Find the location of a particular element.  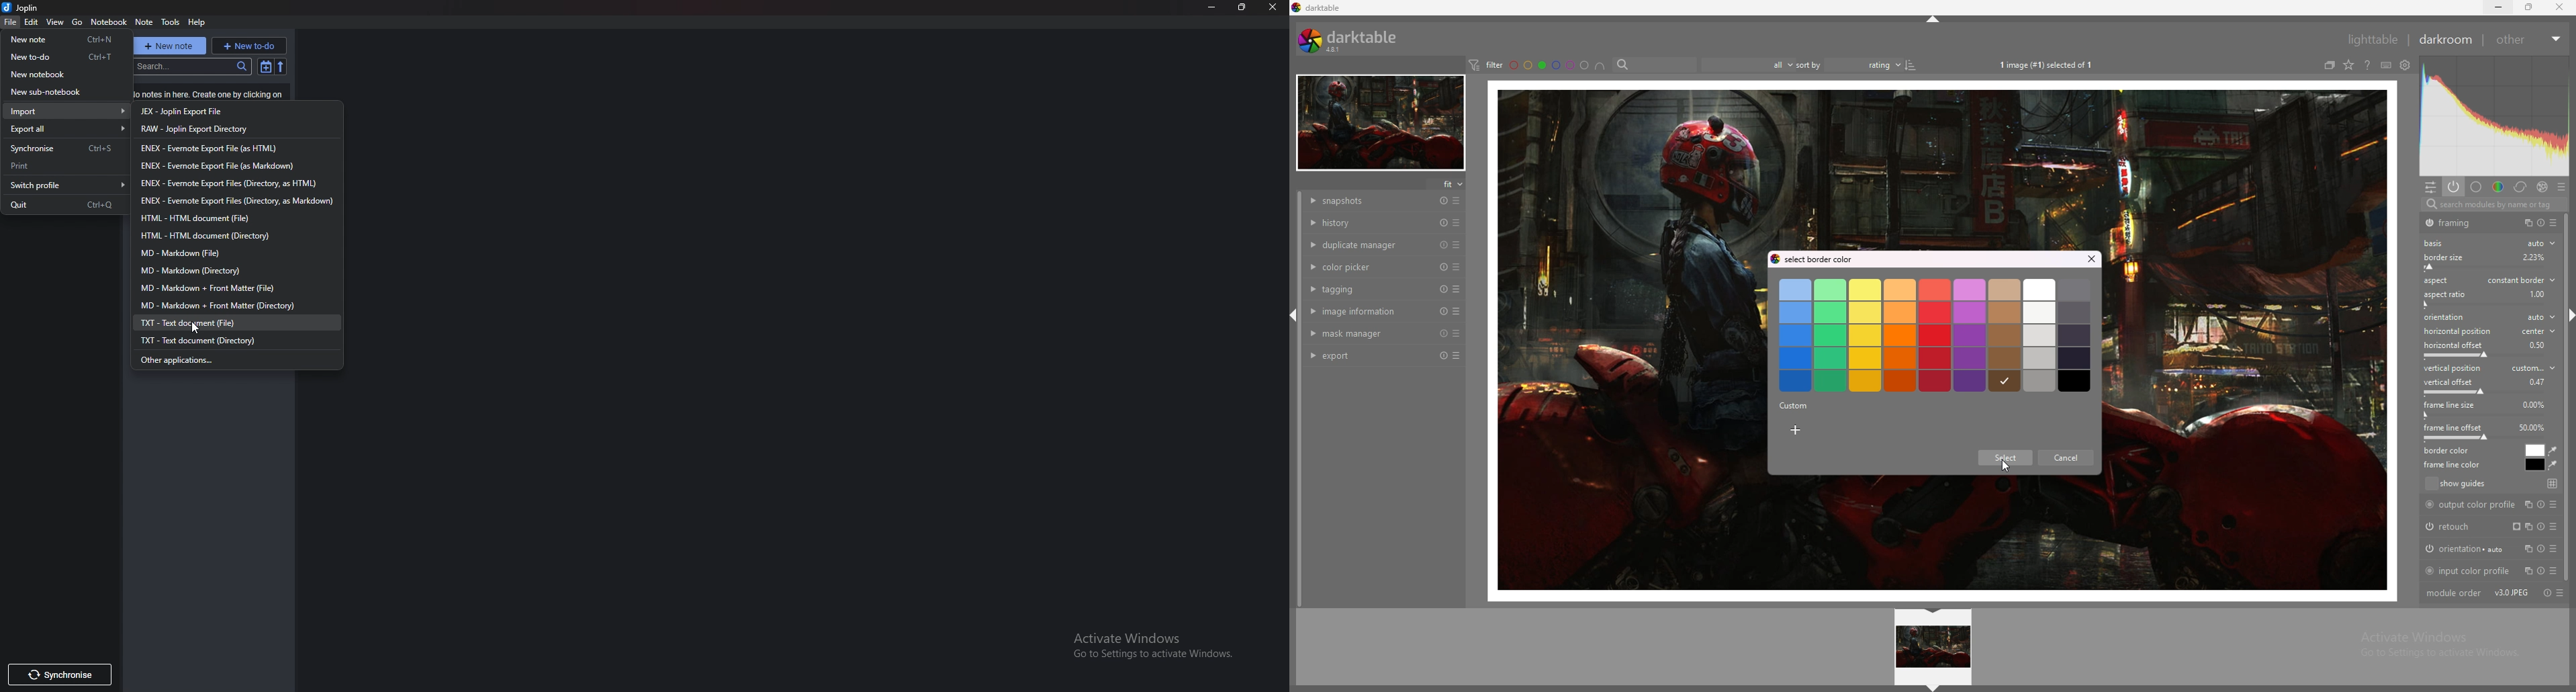

other is located at coordinates (2529, 40).